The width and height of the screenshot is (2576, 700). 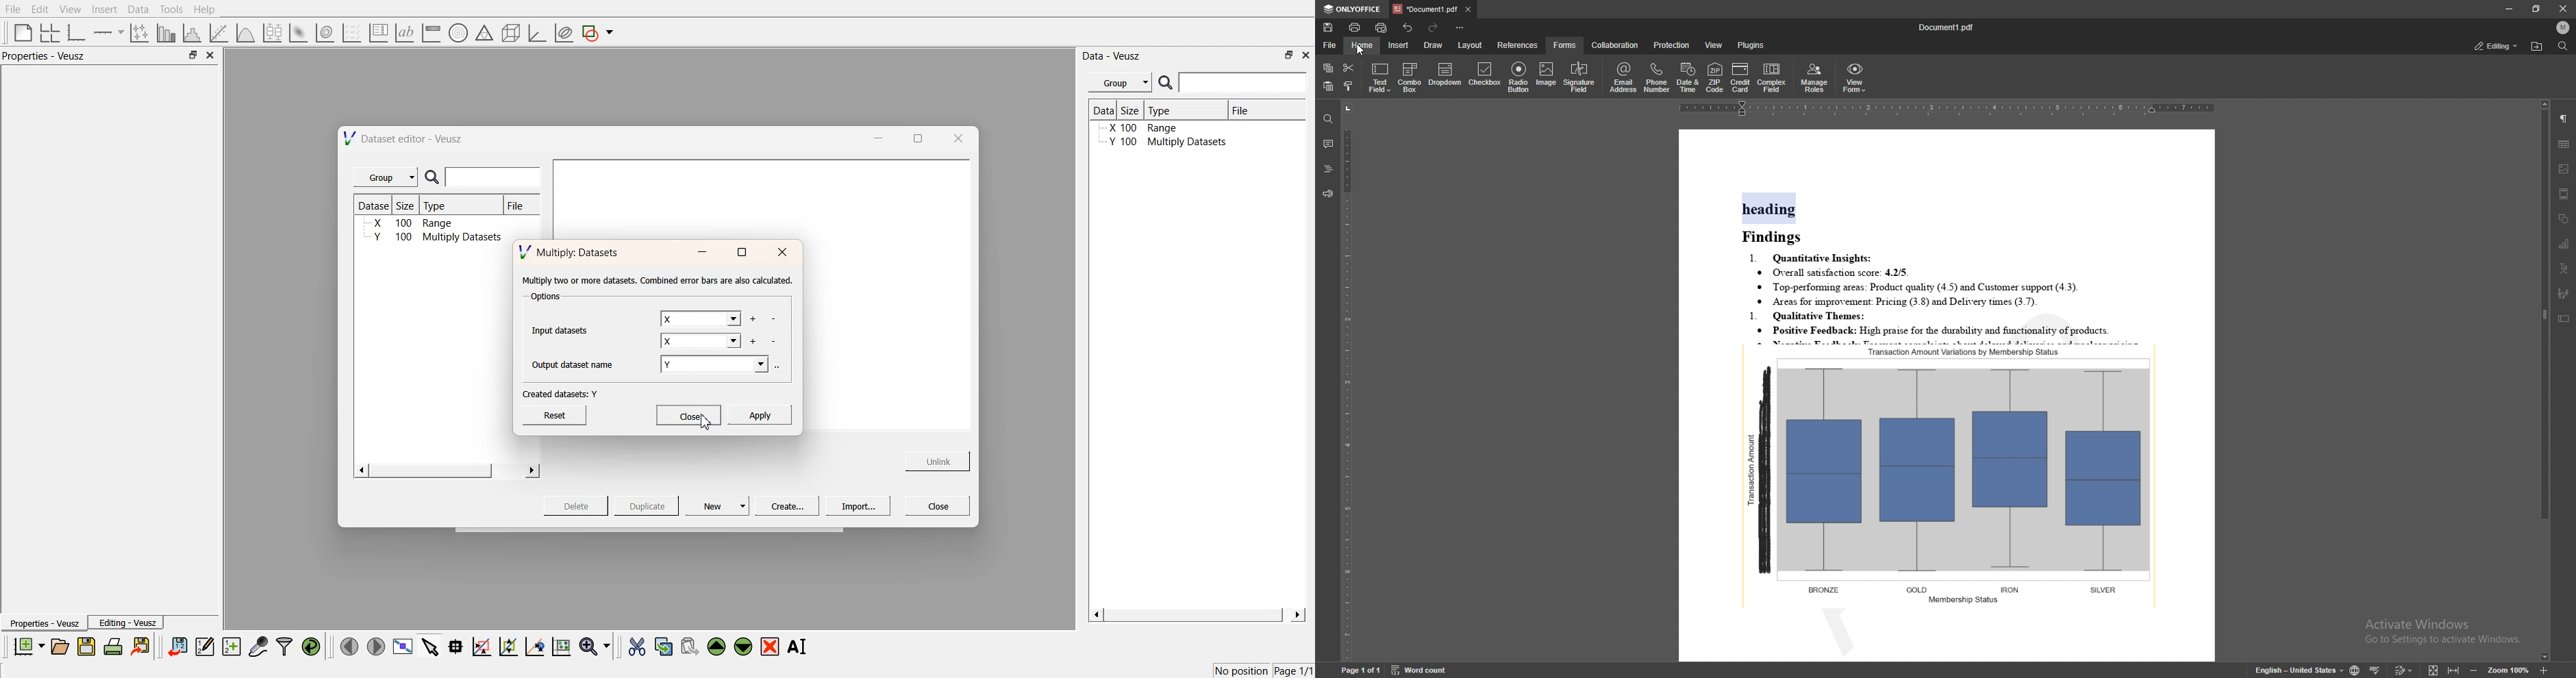 I want to click on quick print, so click(x=1381, y=28).